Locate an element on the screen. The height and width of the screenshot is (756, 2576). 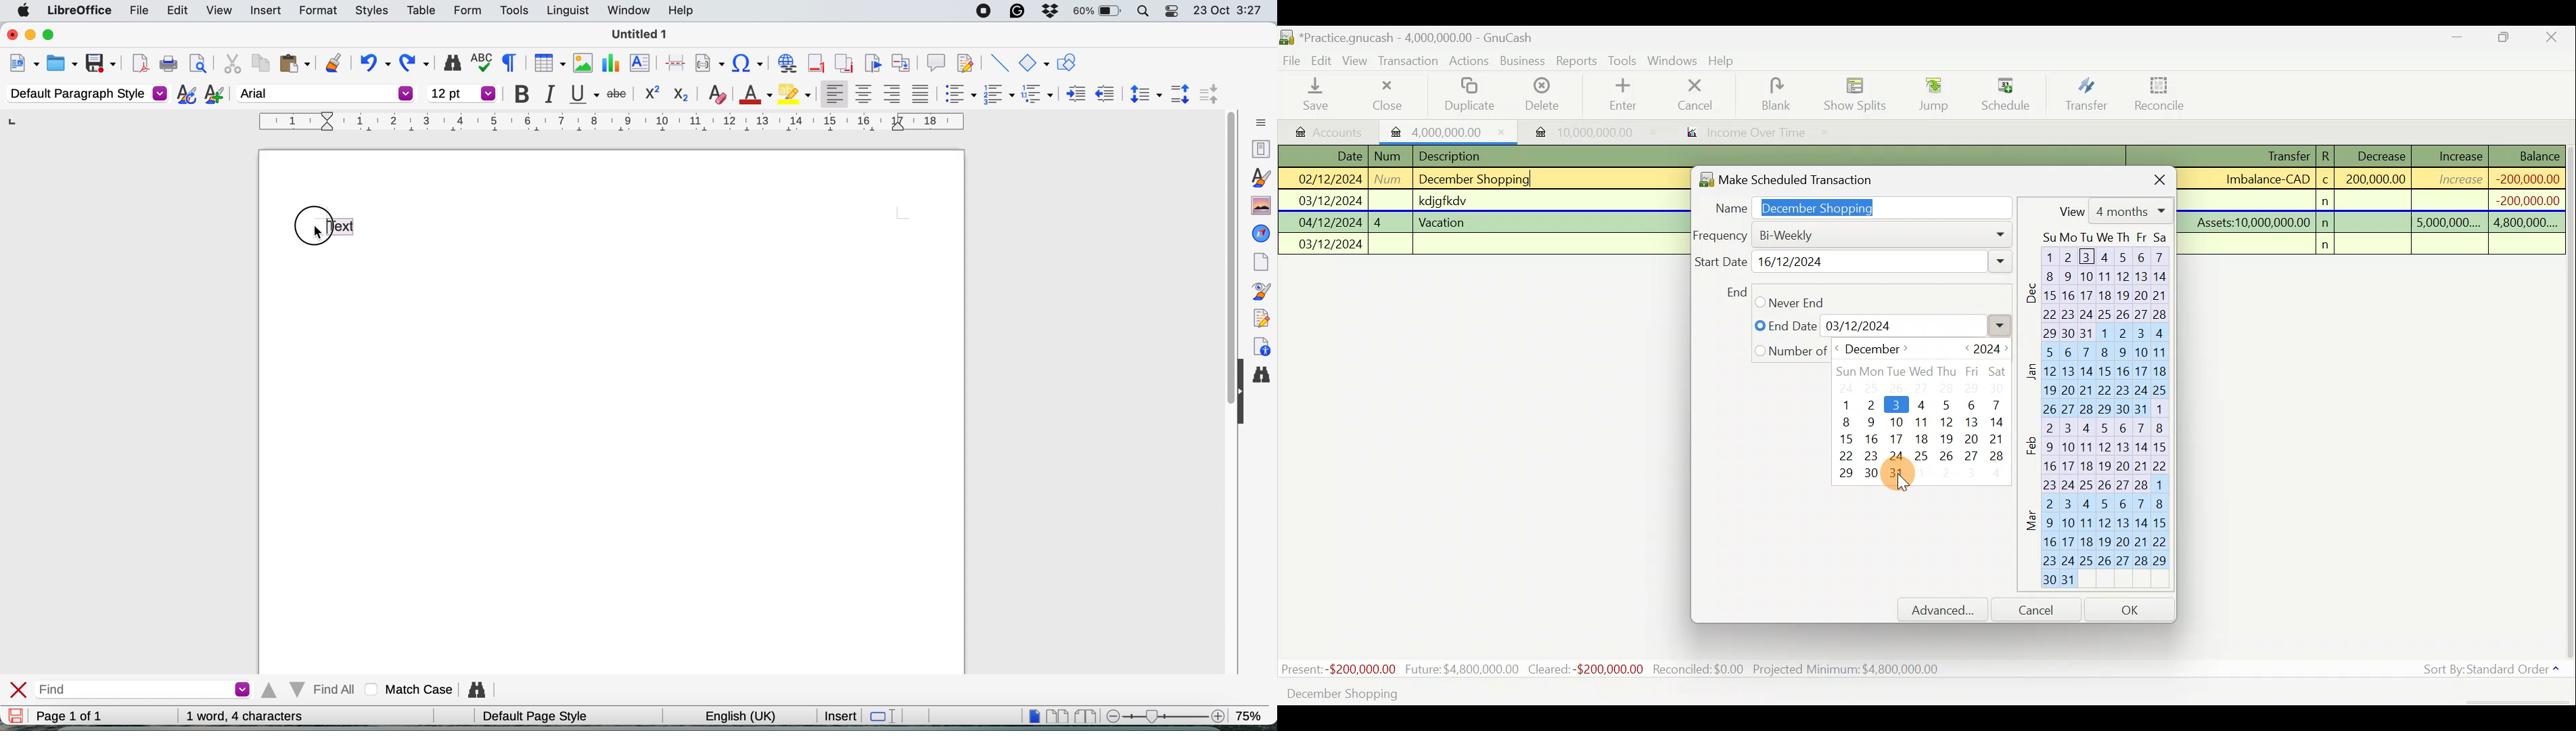
close is located at coordinates (20, 689).